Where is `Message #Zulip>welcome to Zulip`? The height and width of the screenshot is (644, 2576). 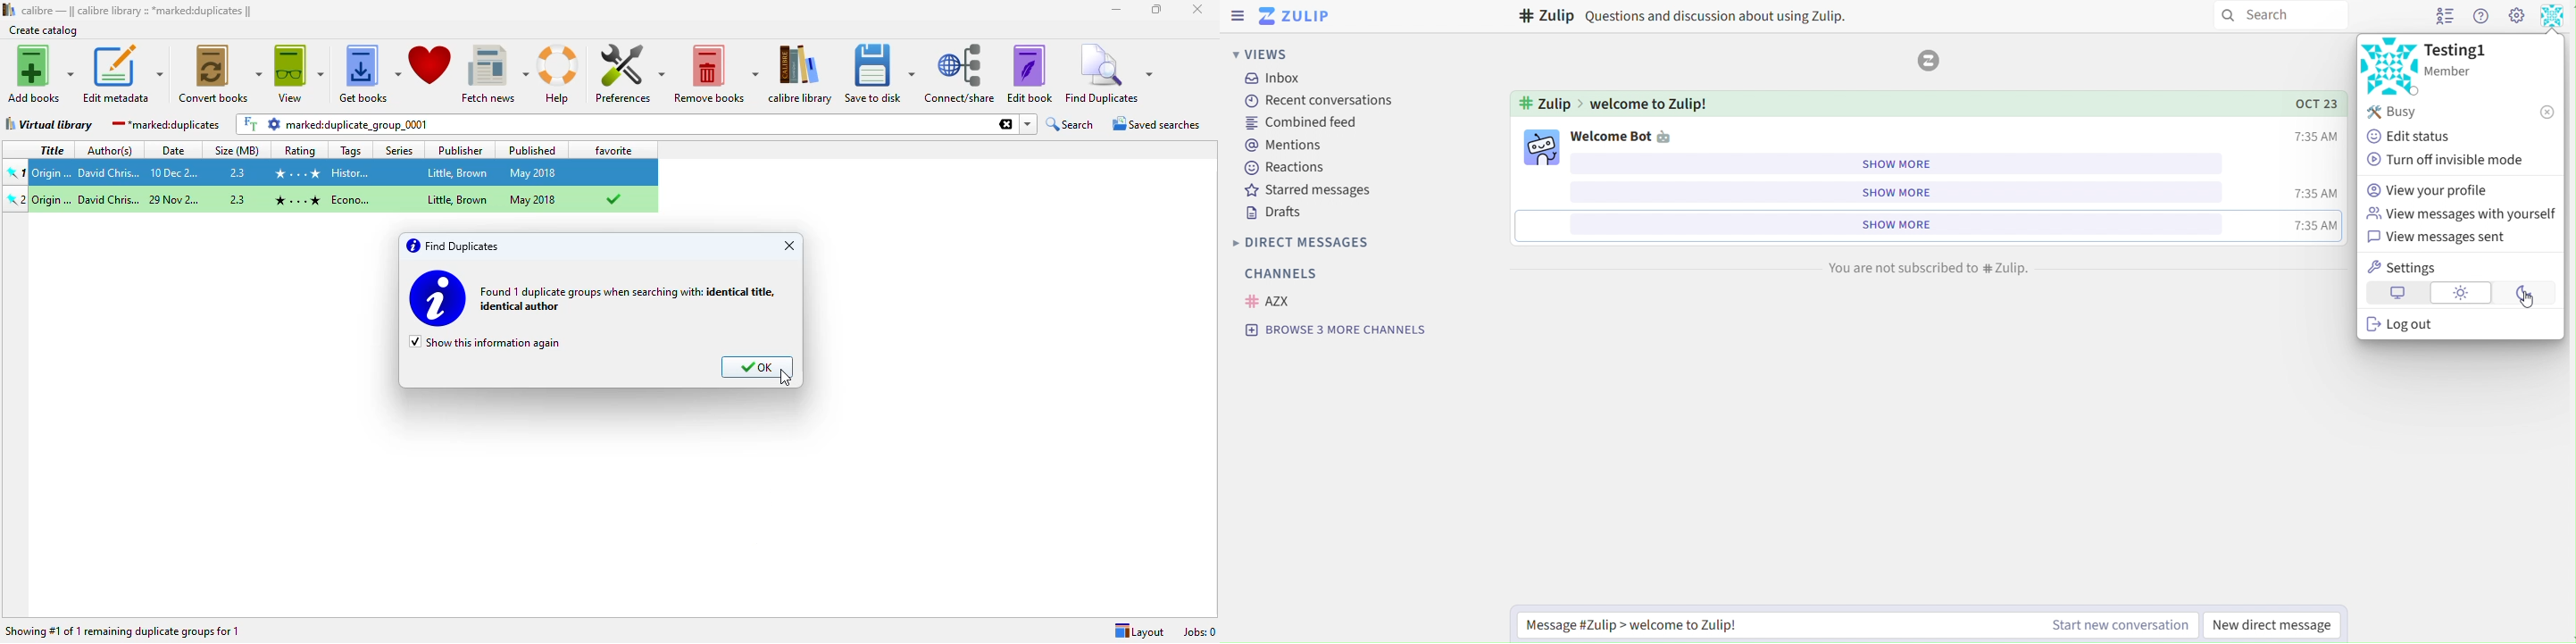 Message #Zulip>welcome to Zulip is located at coordinates (1683, 625).